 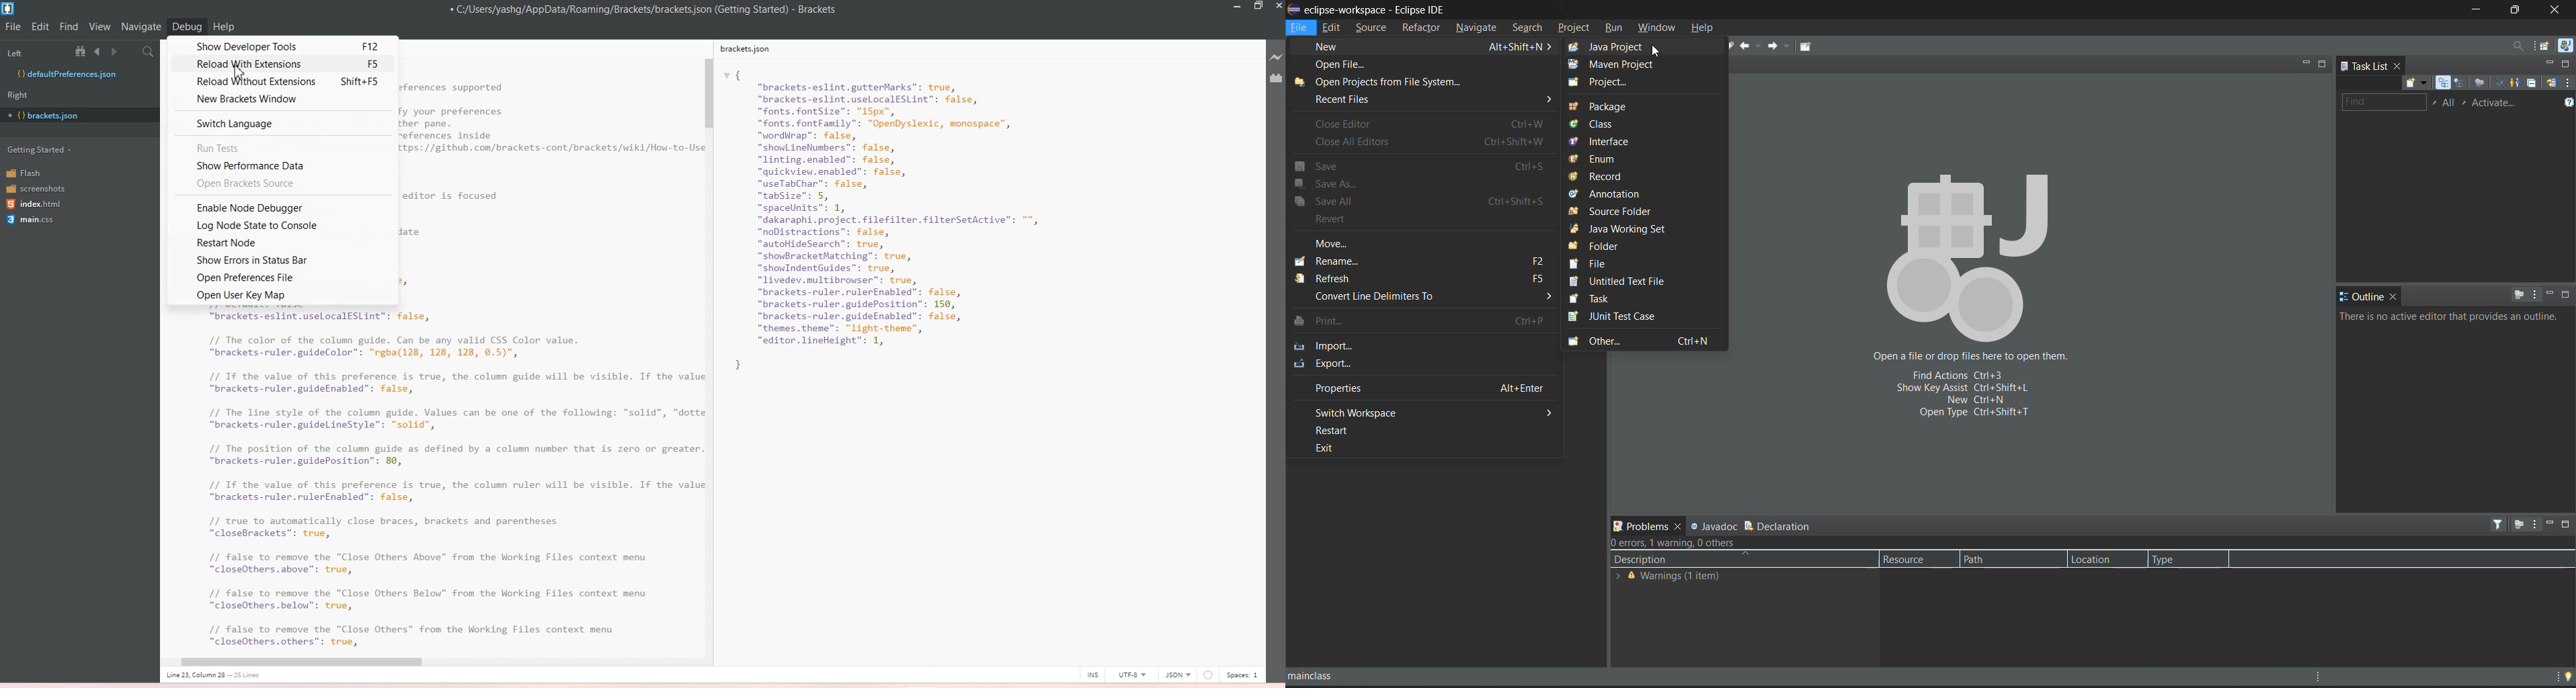 I want to click on Spaces, so click(x=1245, y=674).